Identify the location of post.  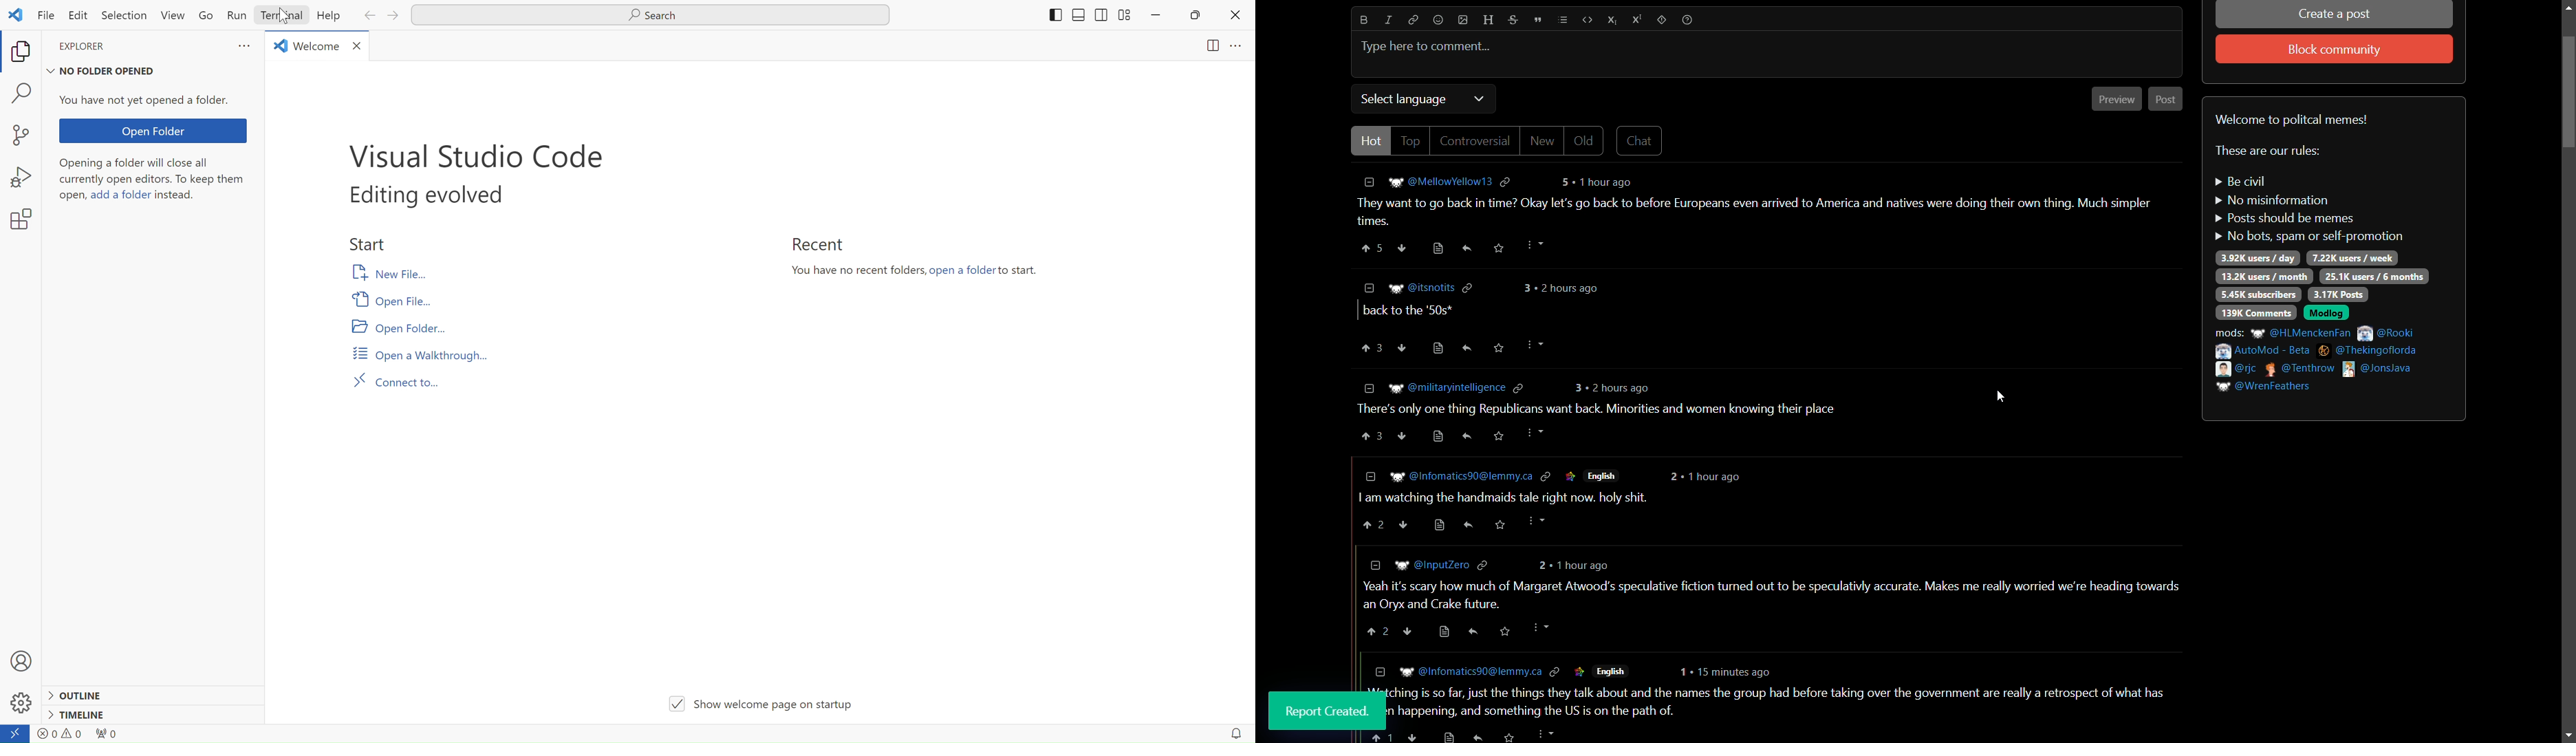
(2167, 100).